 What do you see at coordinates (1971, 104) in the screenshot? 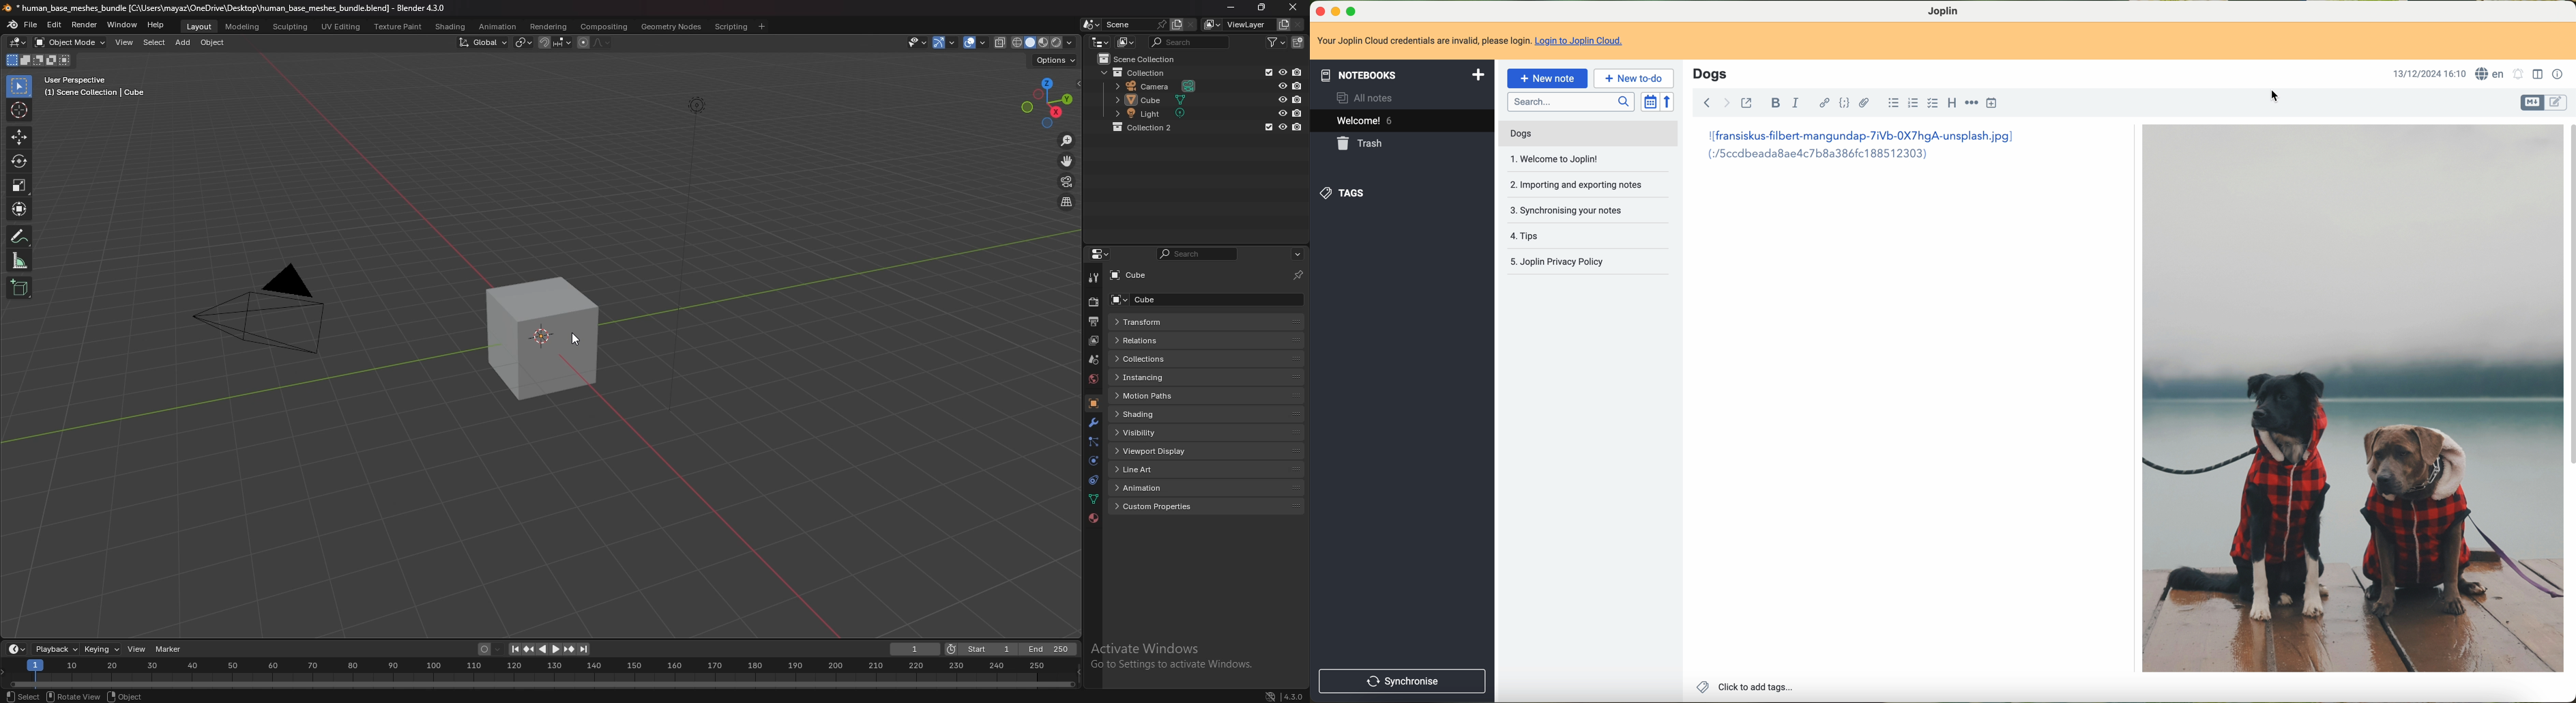
I see `horizontal rule` at bounding box center [1971, 104].